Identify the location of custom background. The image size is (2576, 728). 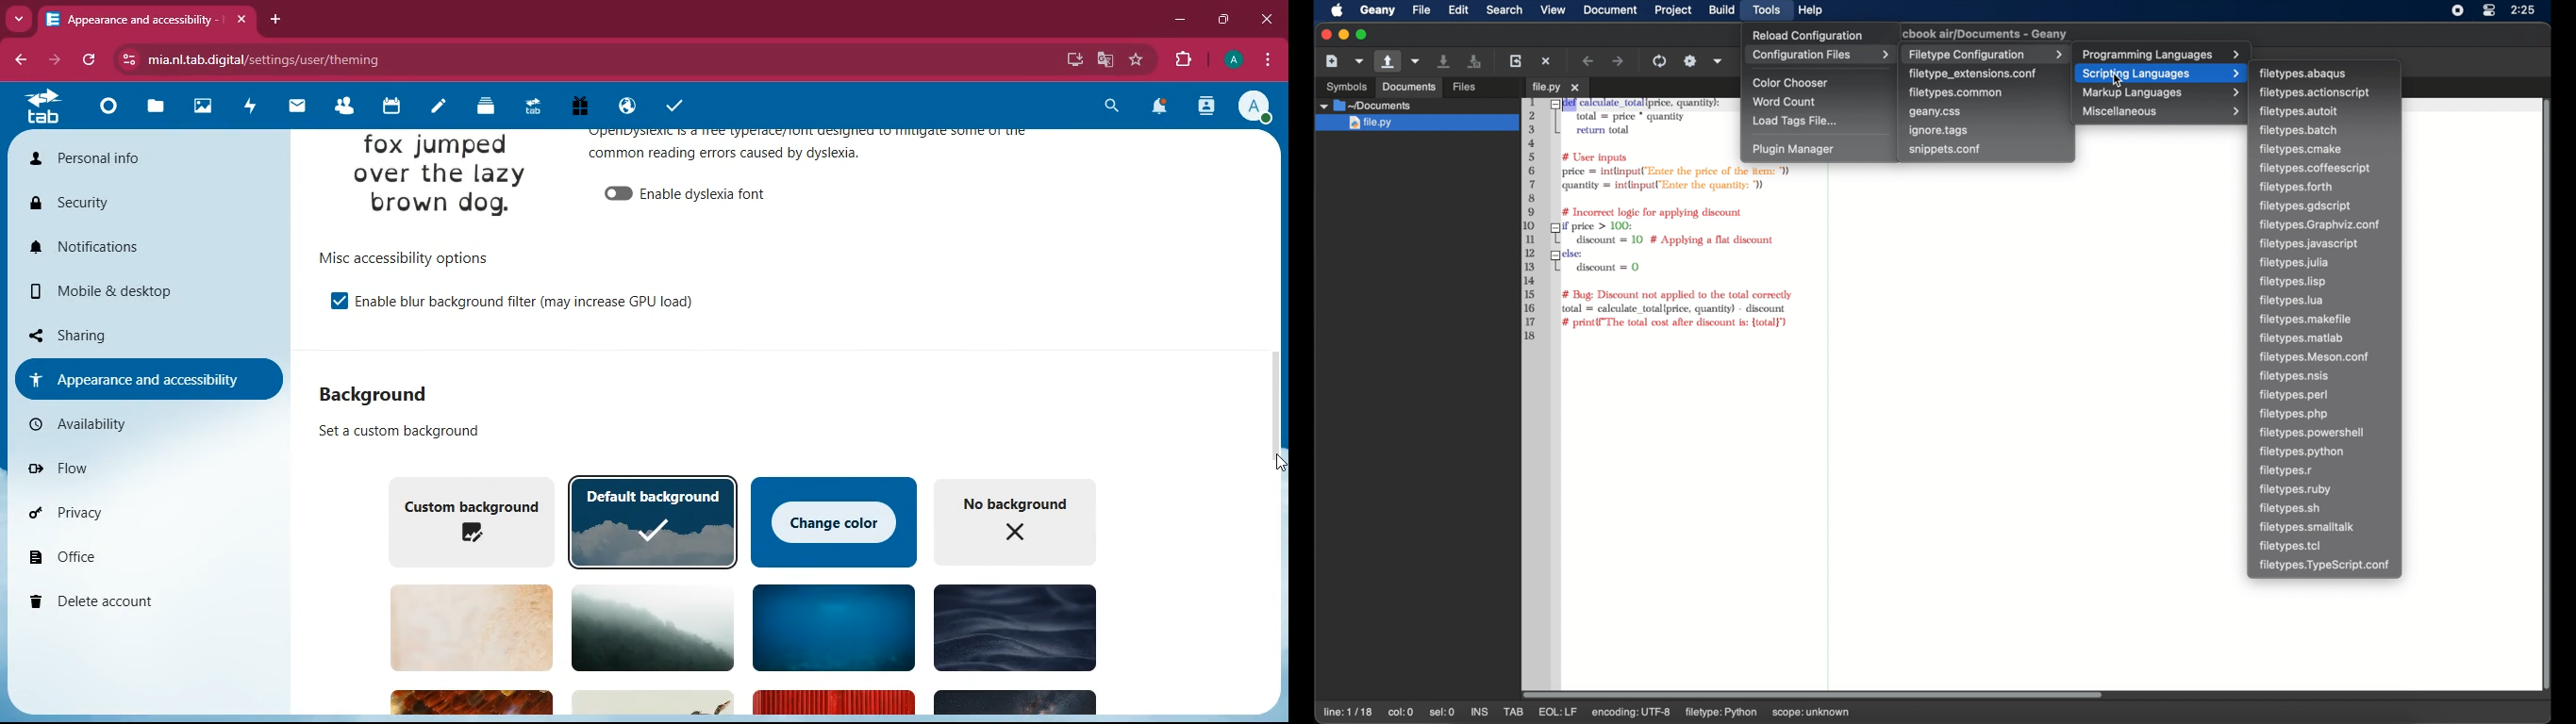
(401, 430).